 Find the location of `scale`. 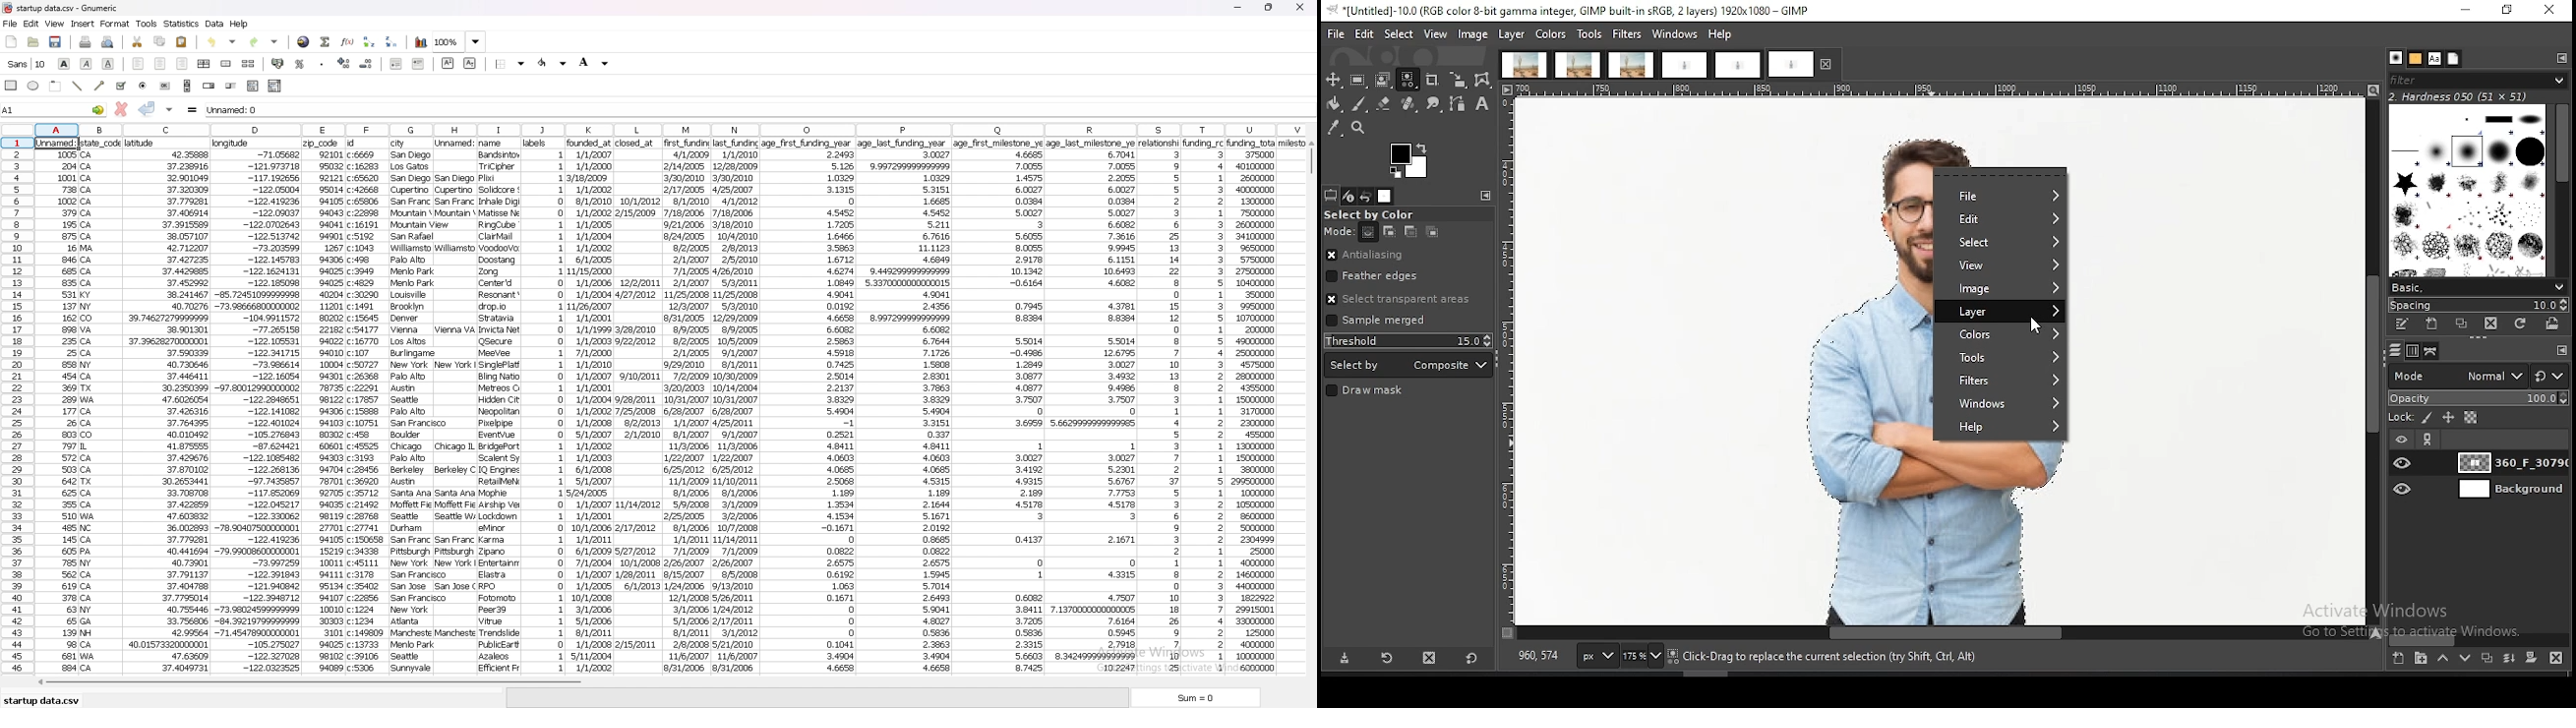

scale is located at coordinates (1944, 90).